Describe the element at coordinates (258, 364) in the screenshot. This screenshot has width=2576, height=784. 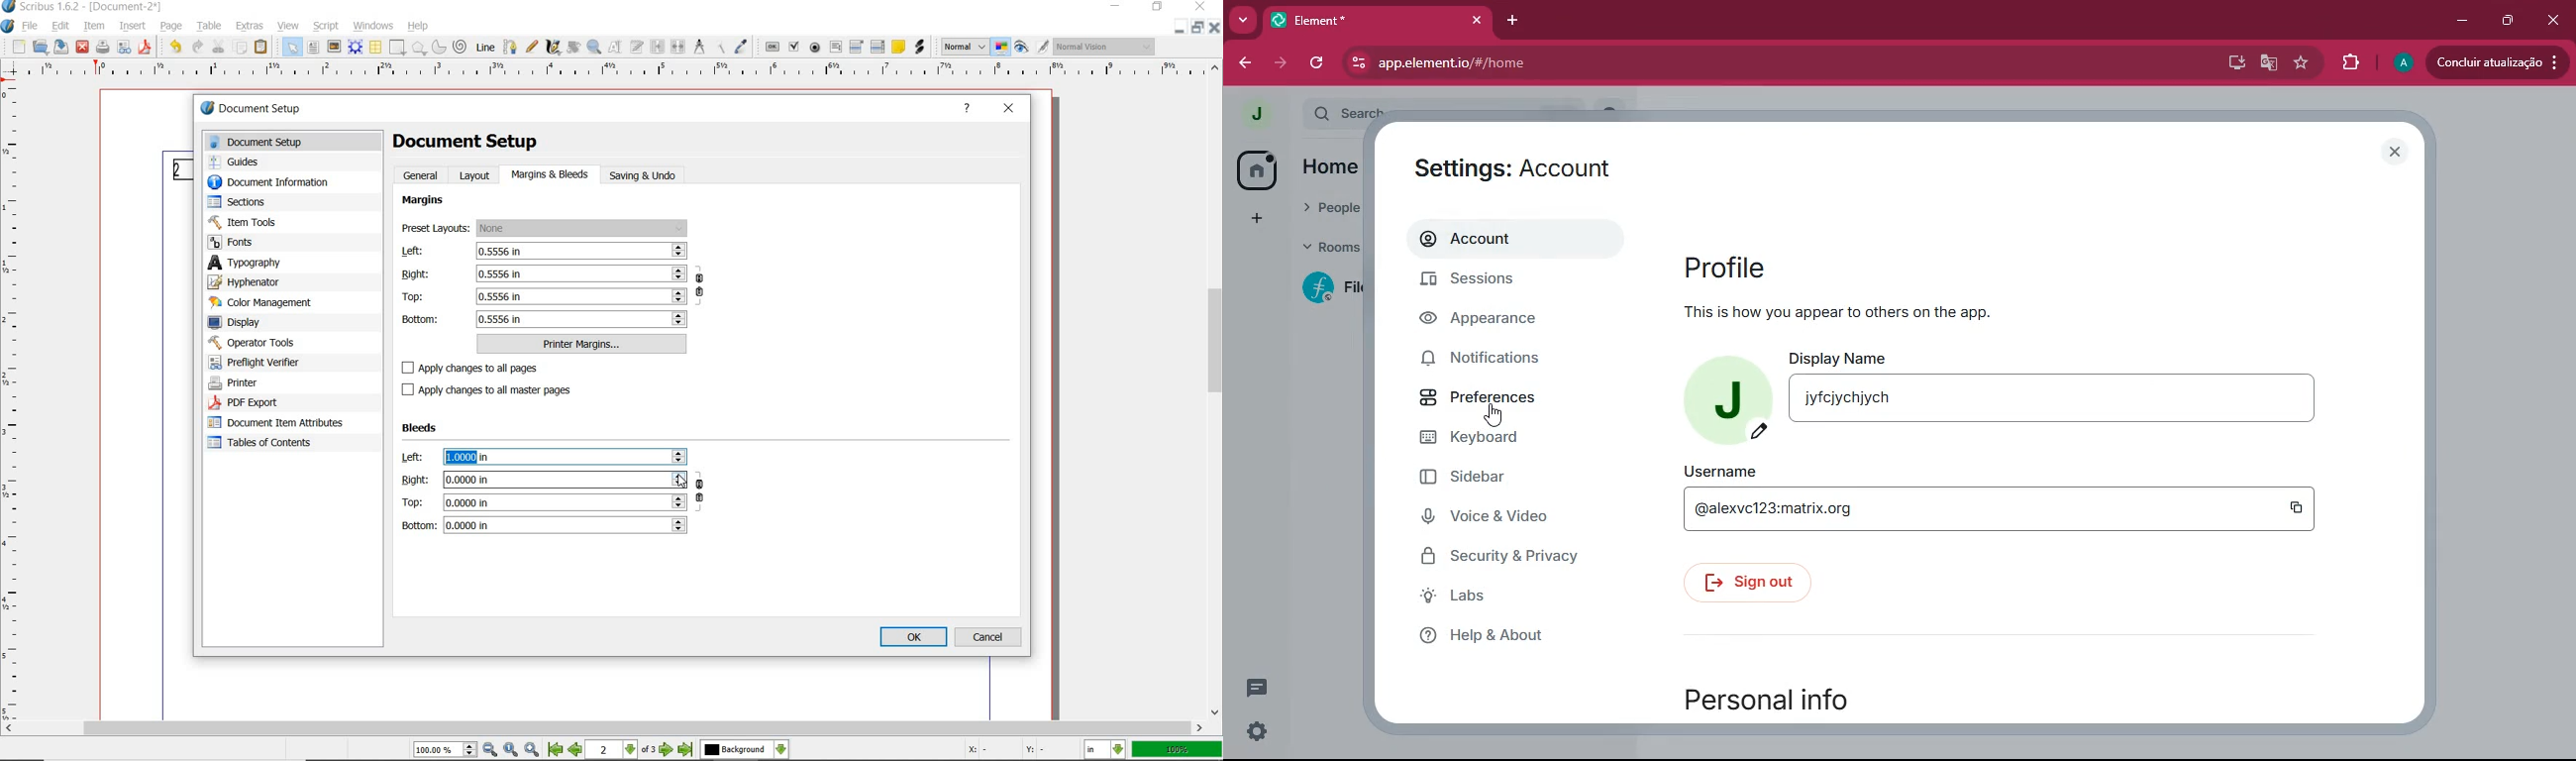
I see `preflight verifier` at that location.